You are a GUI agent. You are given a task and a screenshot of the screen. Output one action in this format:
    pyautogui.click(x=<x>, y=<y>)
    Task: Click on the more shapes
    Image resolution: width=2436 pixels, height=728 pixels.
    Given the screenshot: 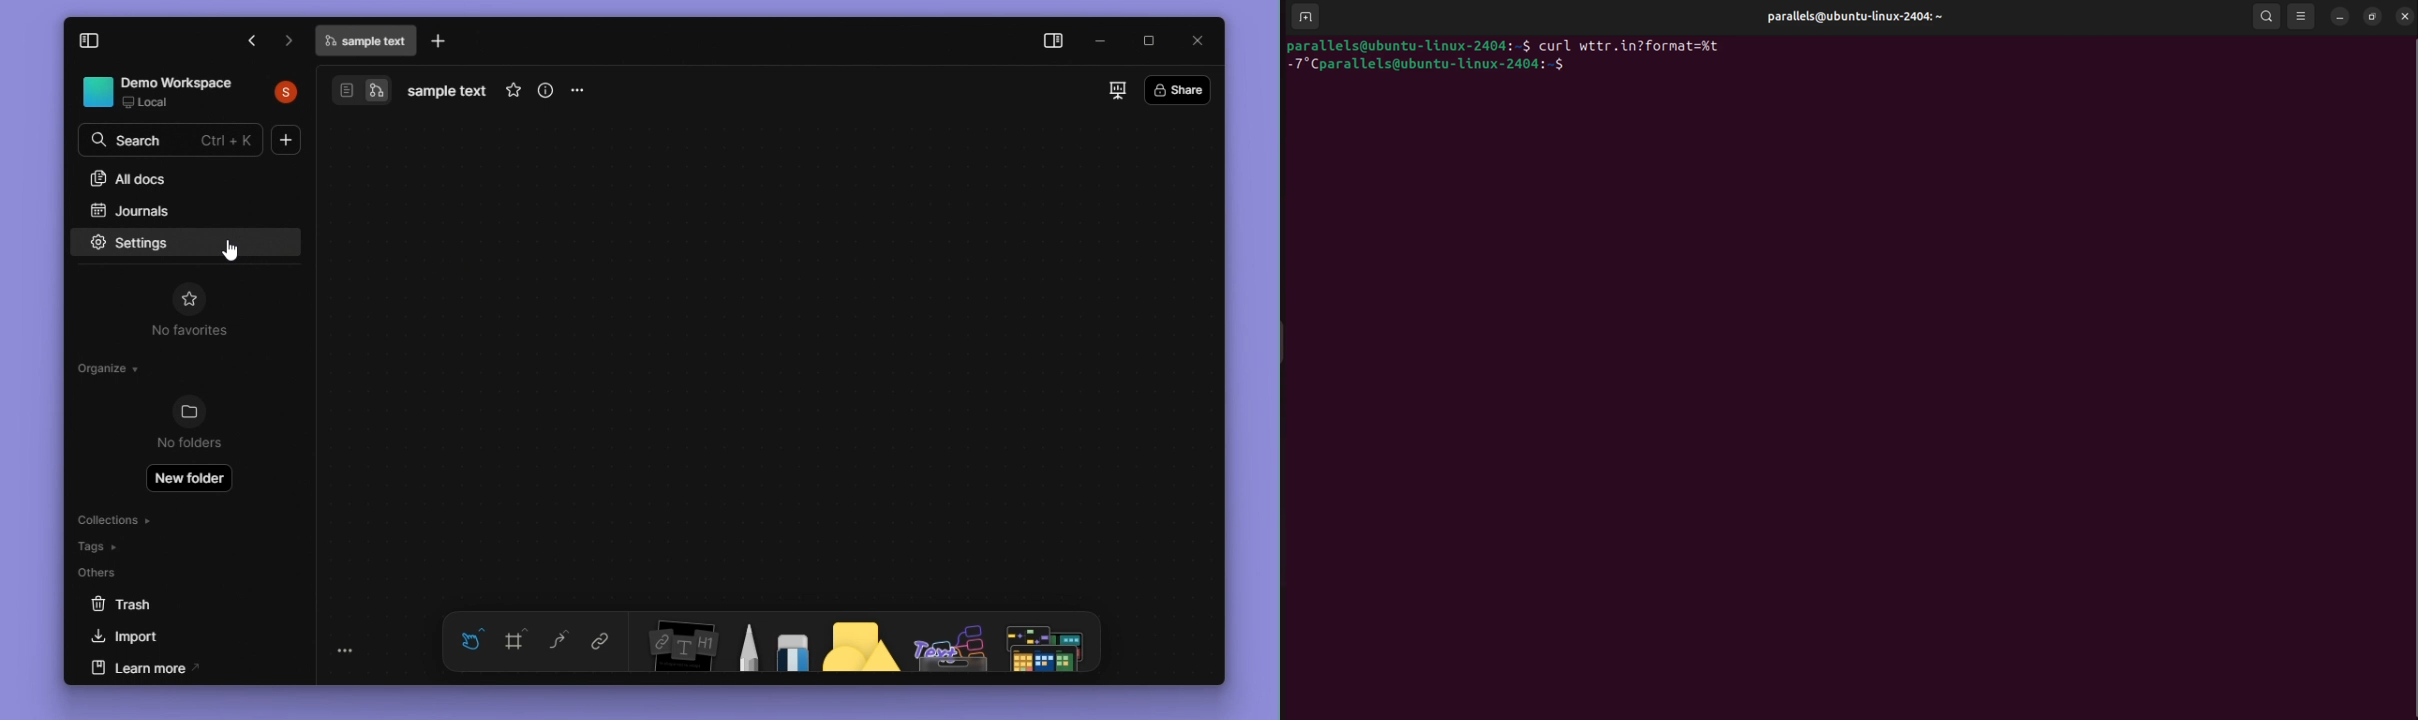 What is the action you would take?
    pyautogui.click(x=1050, y=643)
    